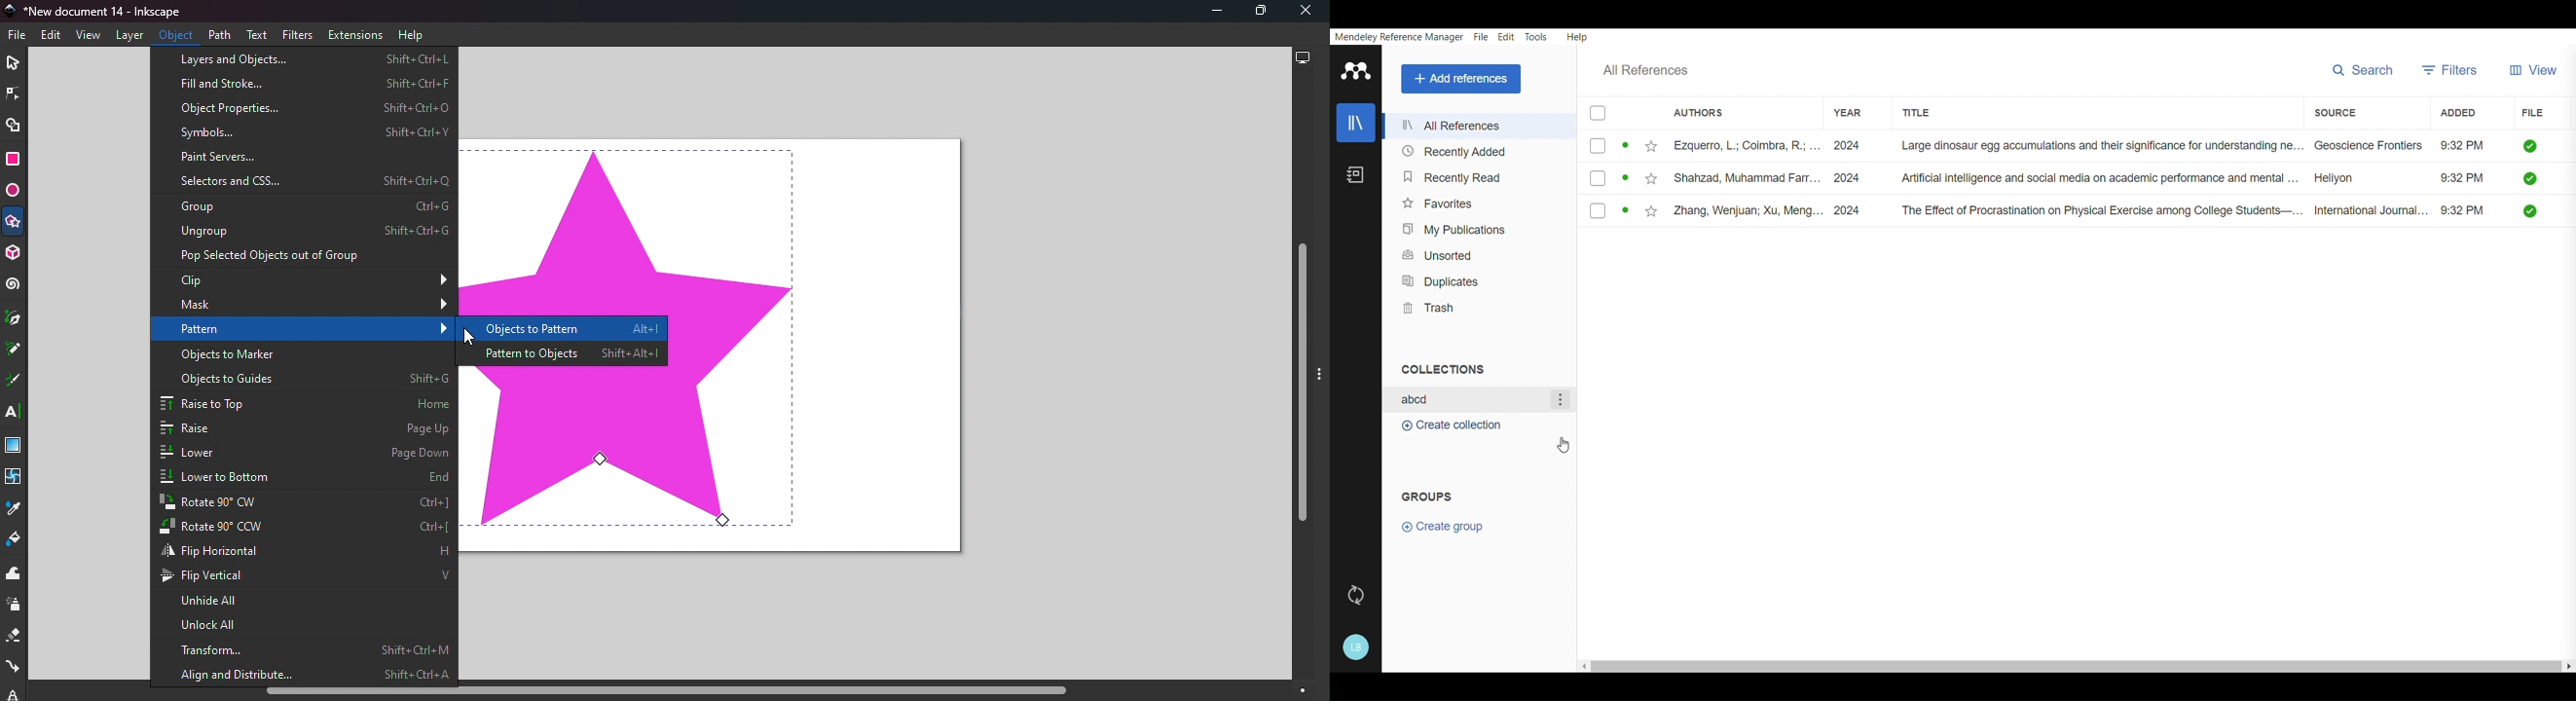 This screenshot has height=728, width=2576. I want to click on Raise to top, so click(306, 404).